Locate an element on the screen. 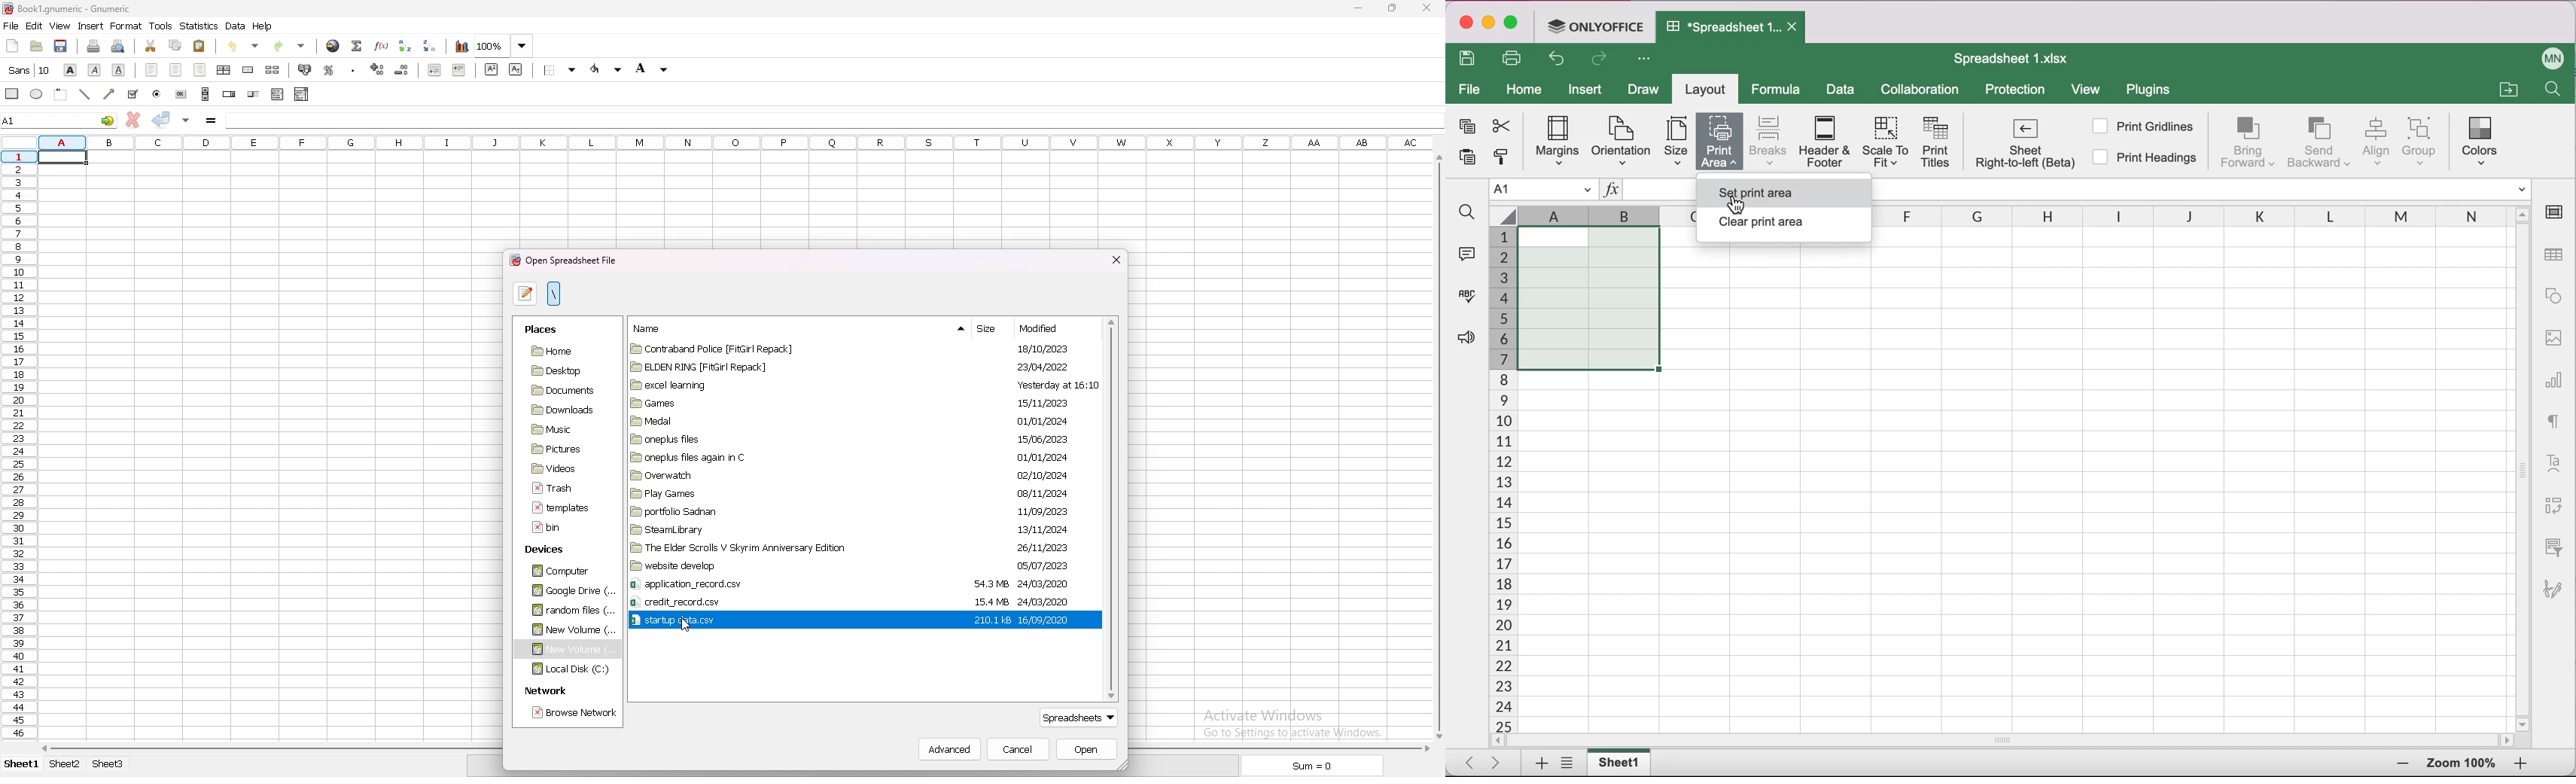  horizontal slider is located at coordinates (2016, 740).